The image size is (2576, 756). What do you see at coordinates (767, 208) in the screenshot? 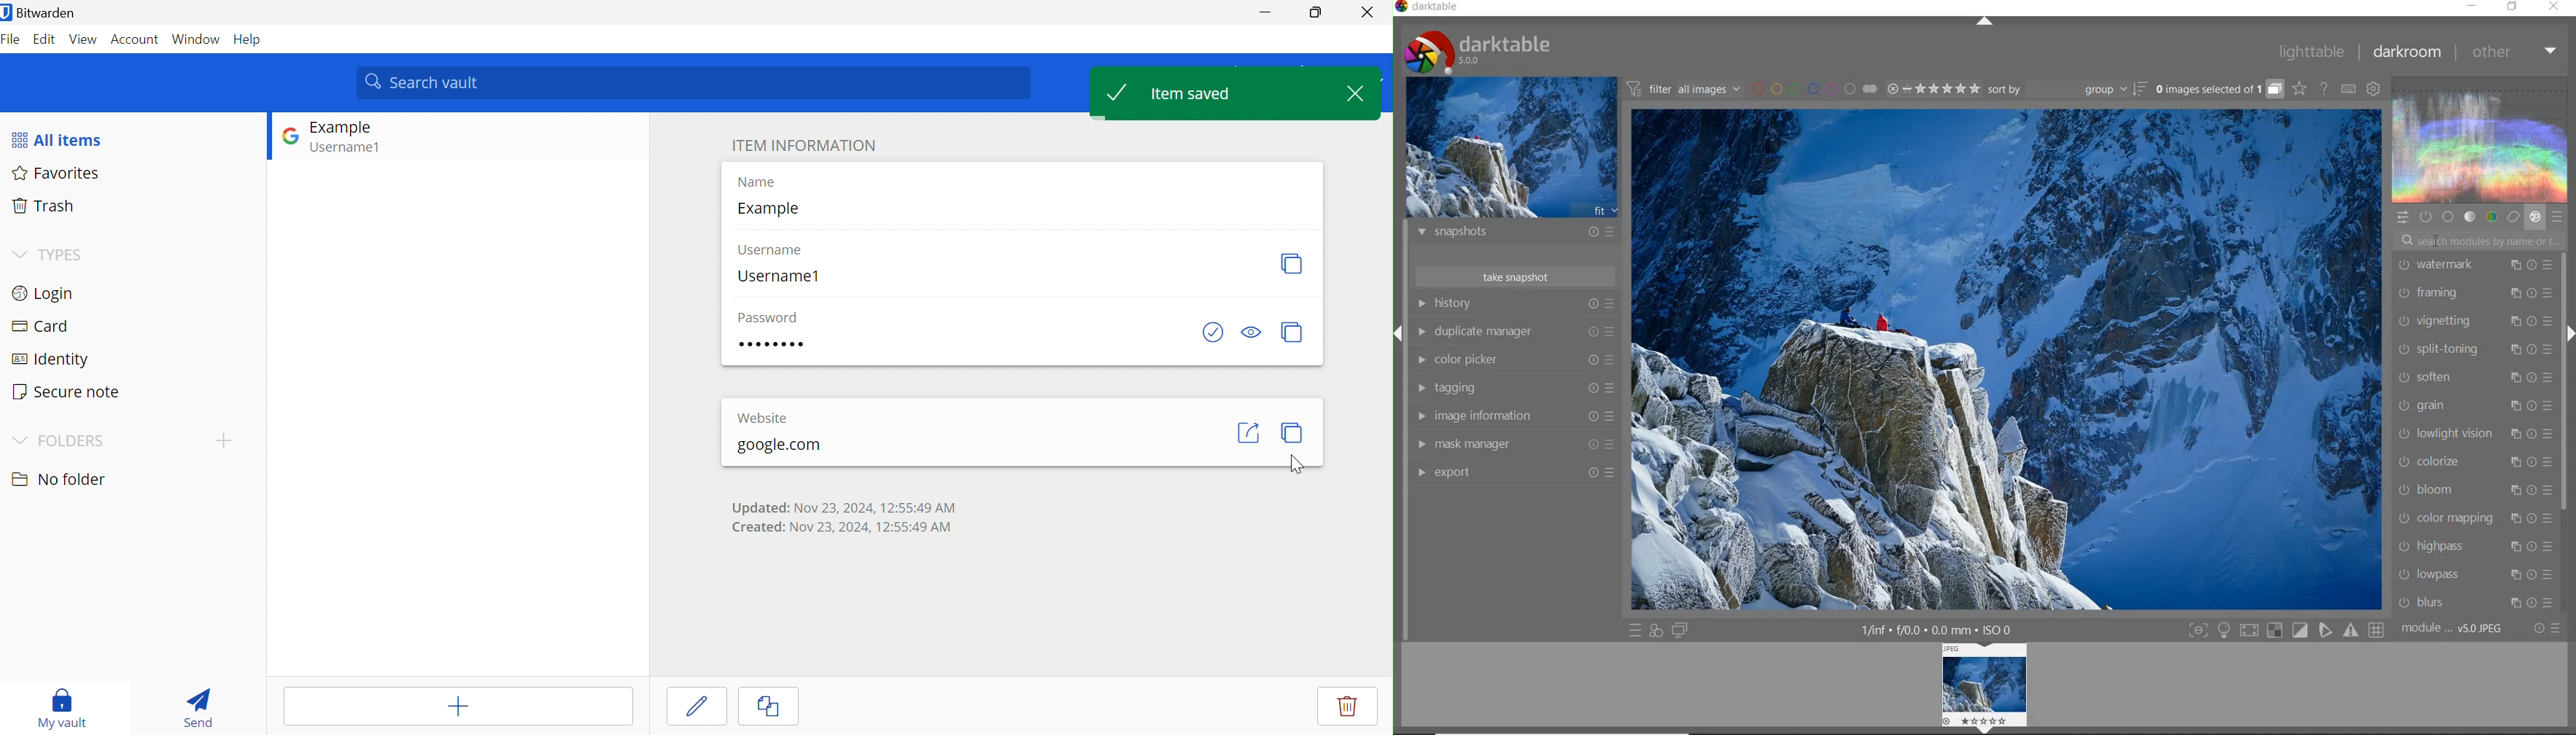
I see `Example` at bounding box center [767, 208].